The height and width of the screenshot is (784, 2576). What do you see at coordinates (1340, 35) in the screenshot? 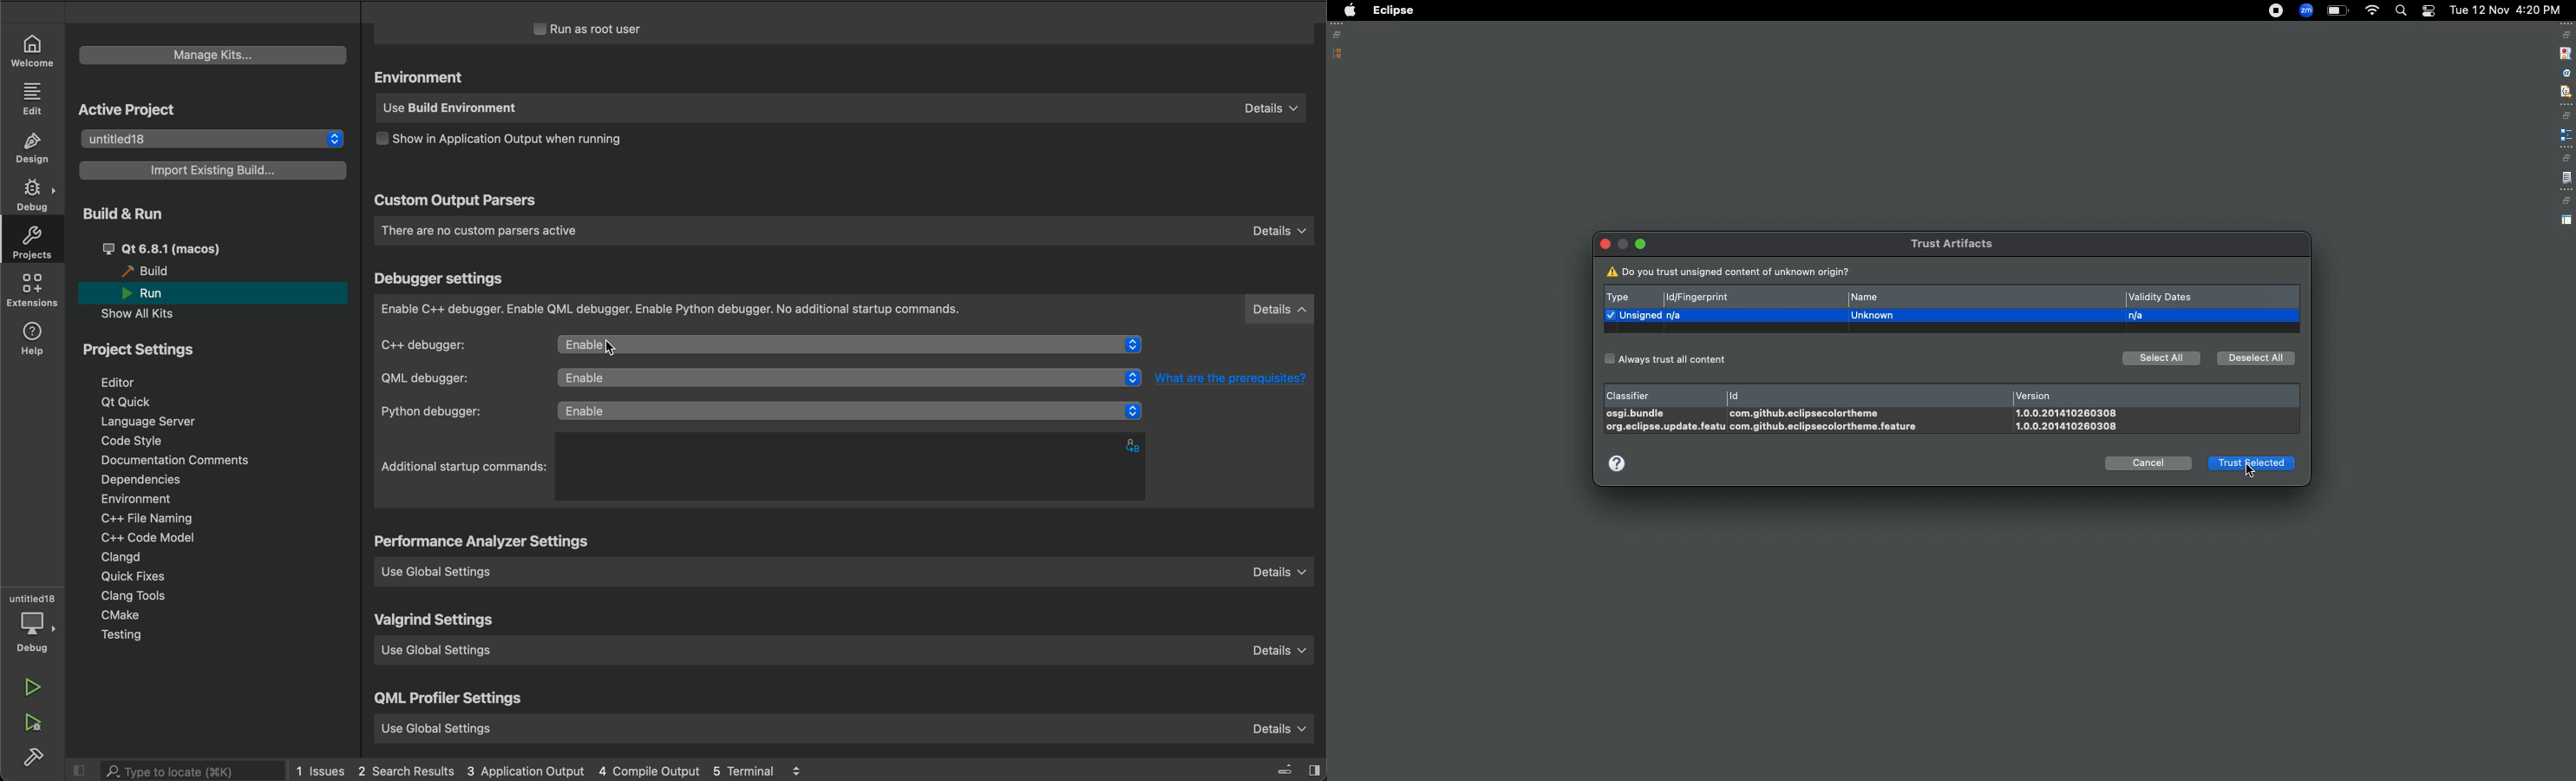
I see `Restore` at bounding box center [1340, 35].